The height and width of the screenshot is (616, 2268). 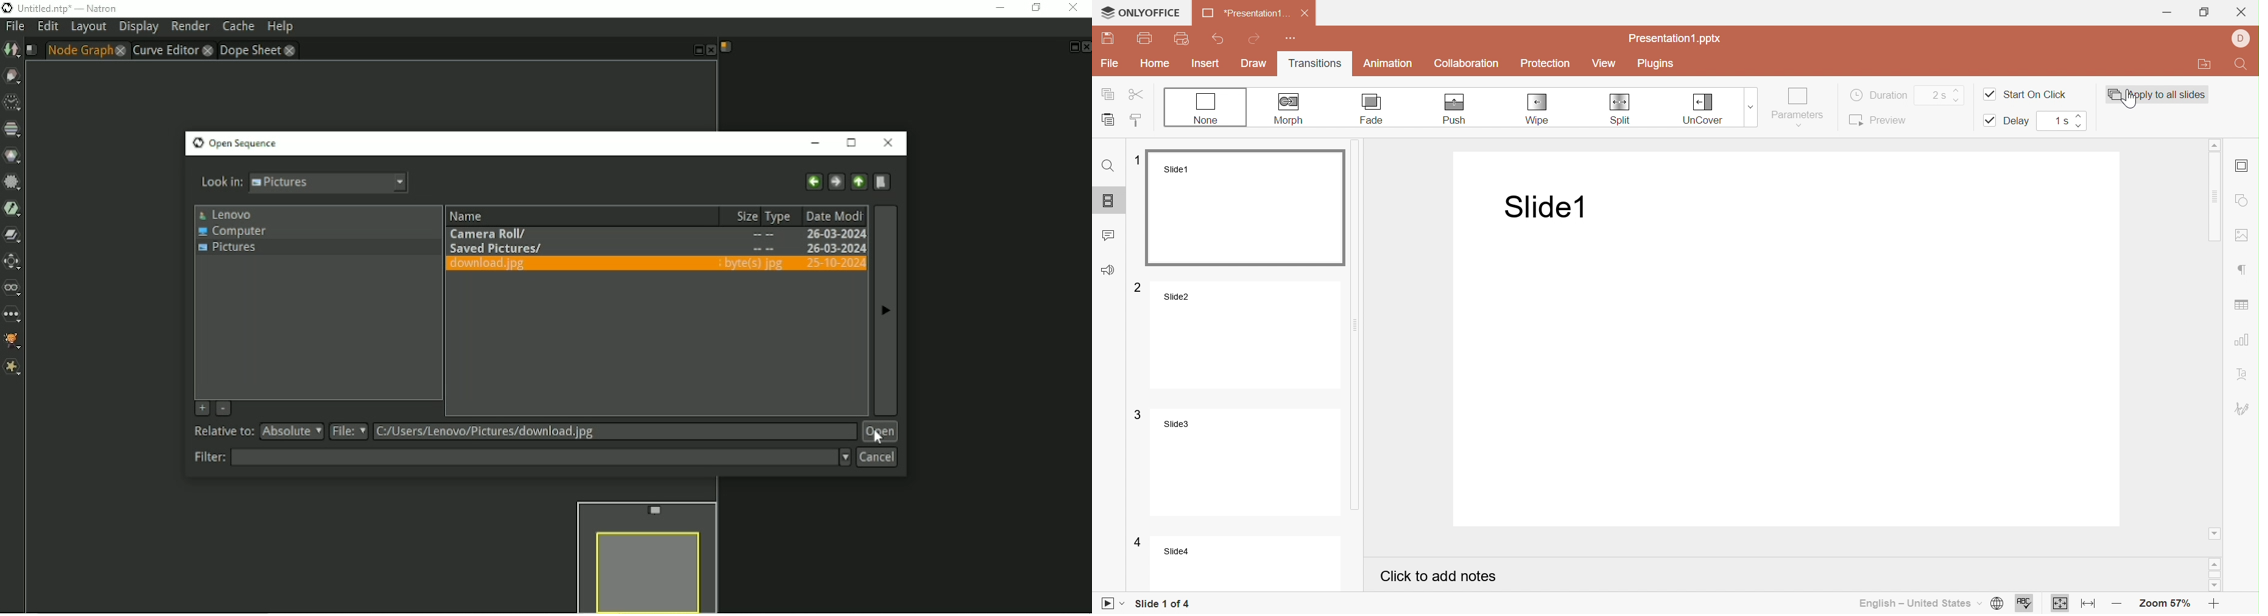 I want to click on Insert table, so click(x=2243, y=306).